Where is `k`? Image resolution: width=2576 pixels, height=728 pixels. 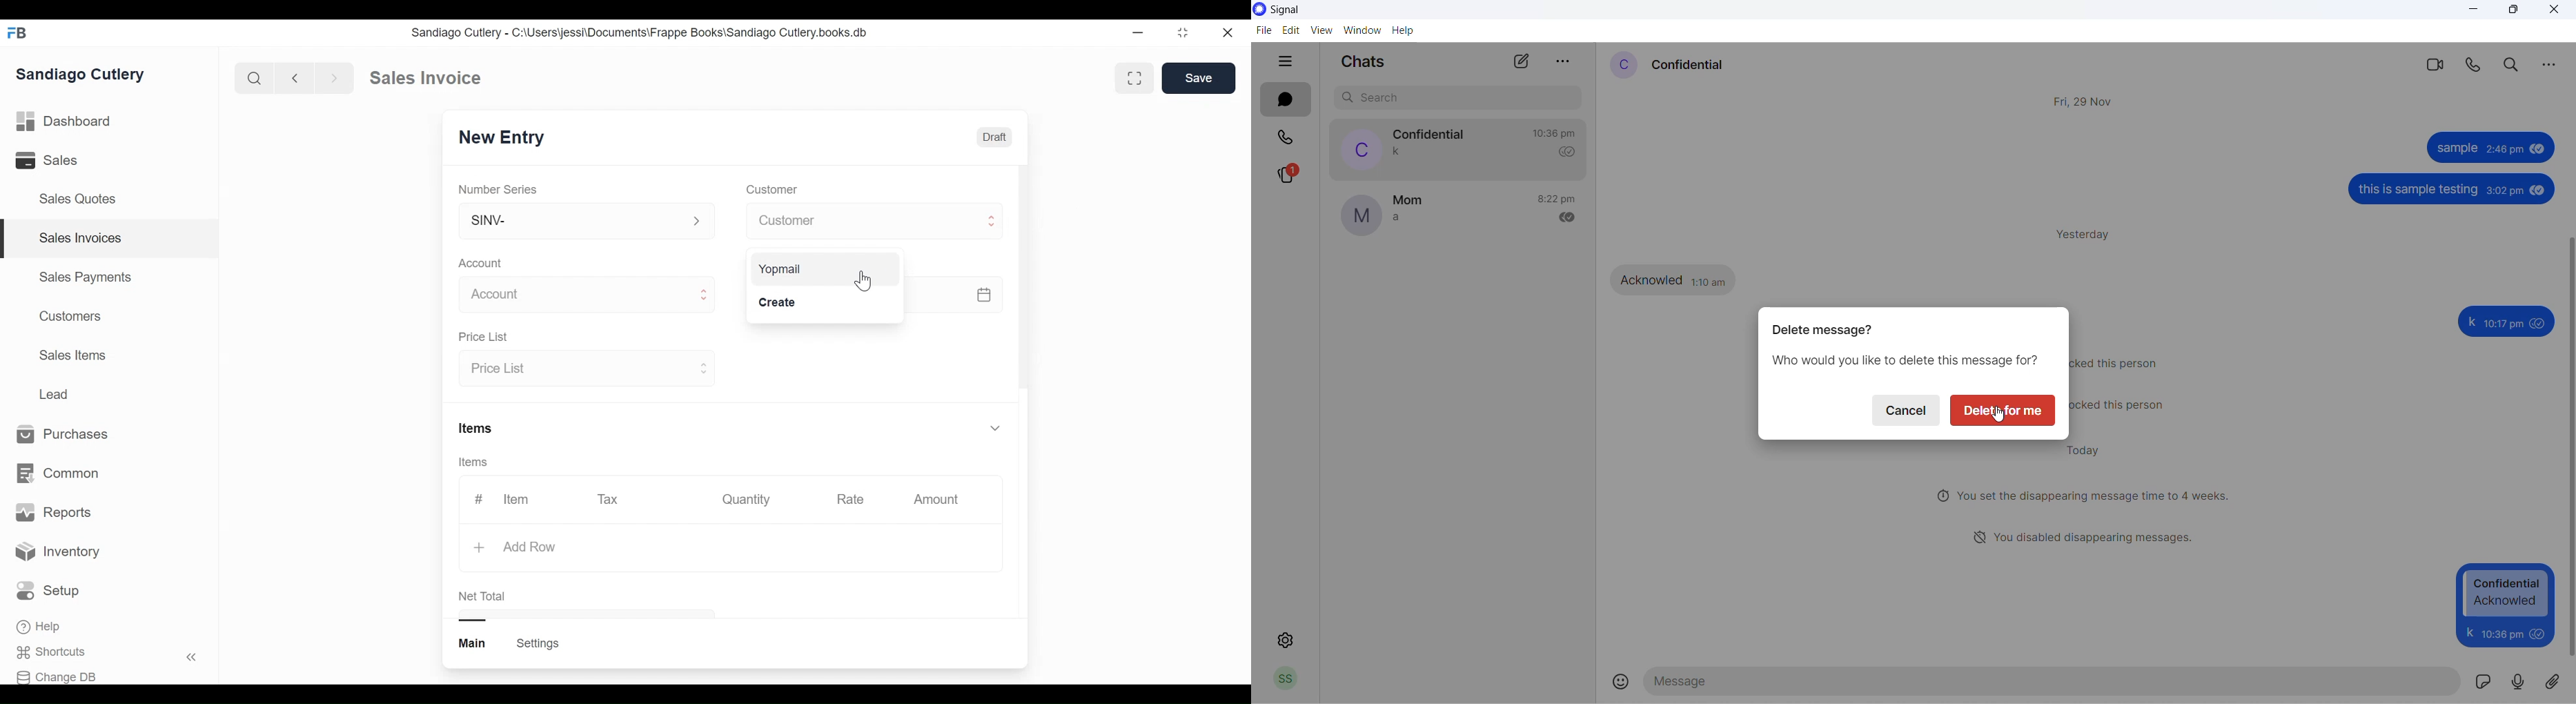 k is located at coordinates (2468, 632).